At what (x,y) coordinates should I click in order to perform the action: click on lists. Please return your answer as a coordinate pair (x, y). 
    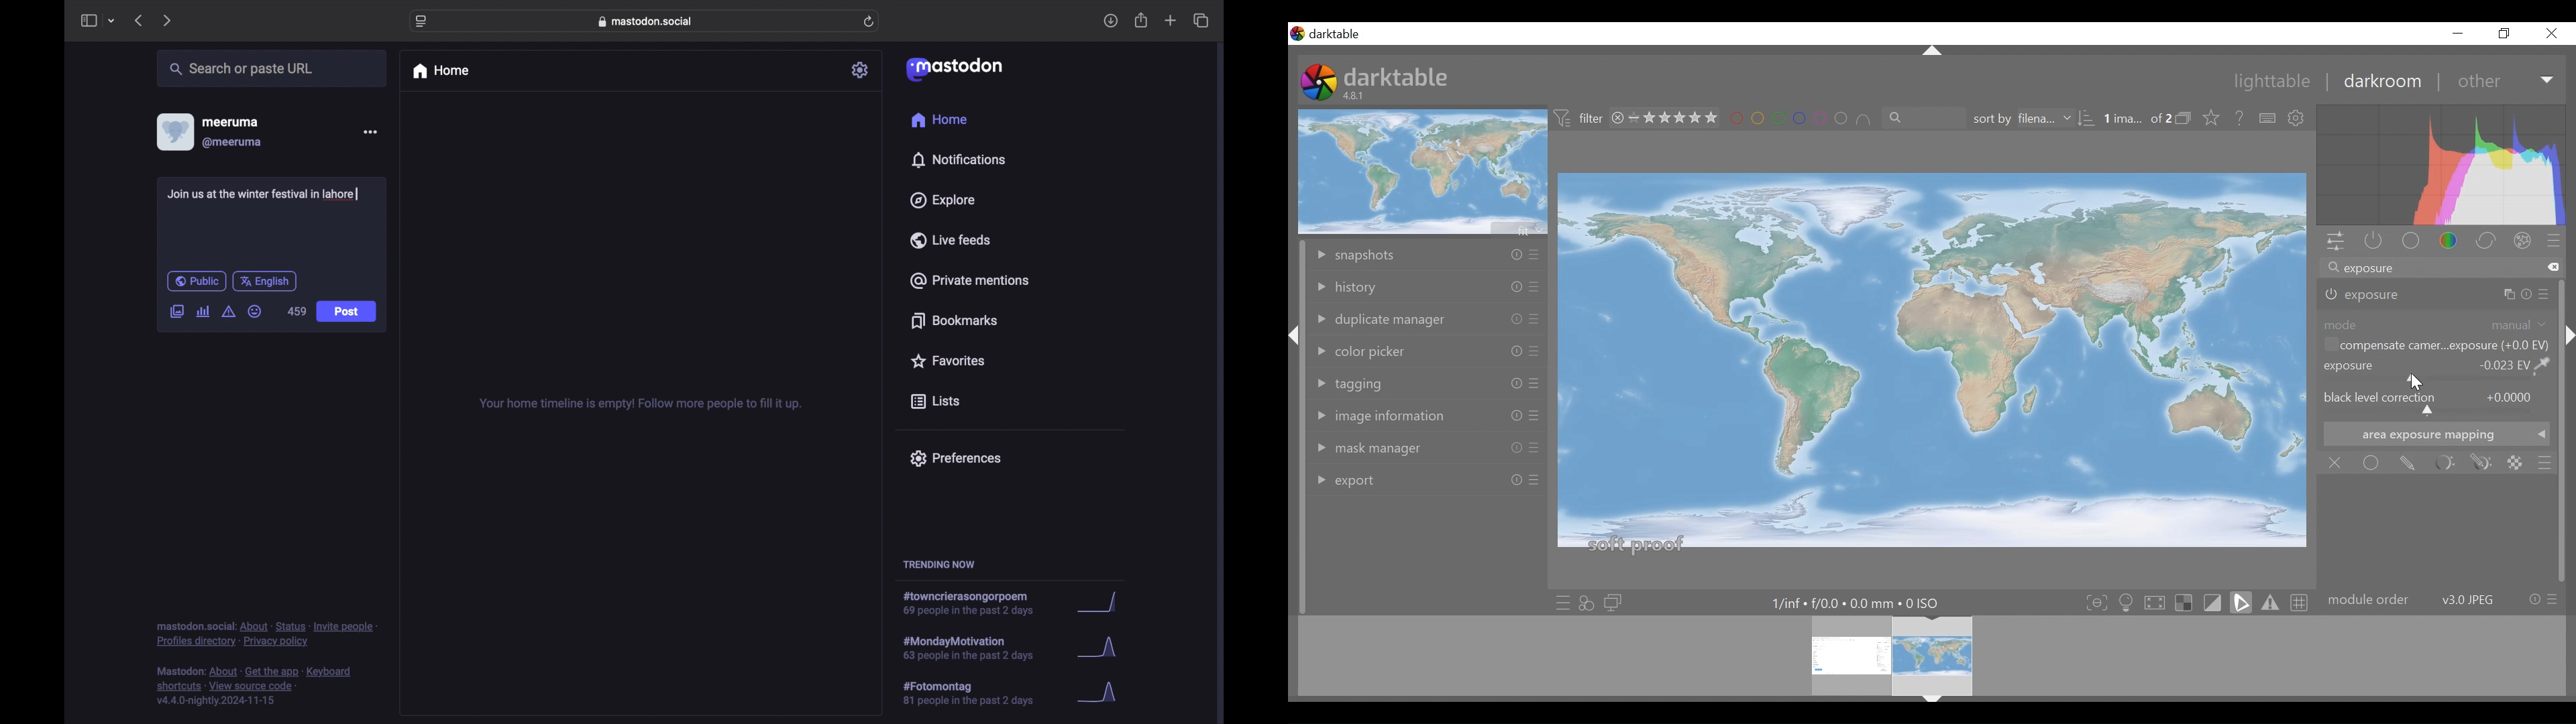
    Looking at the image, I should click on (935, 402).